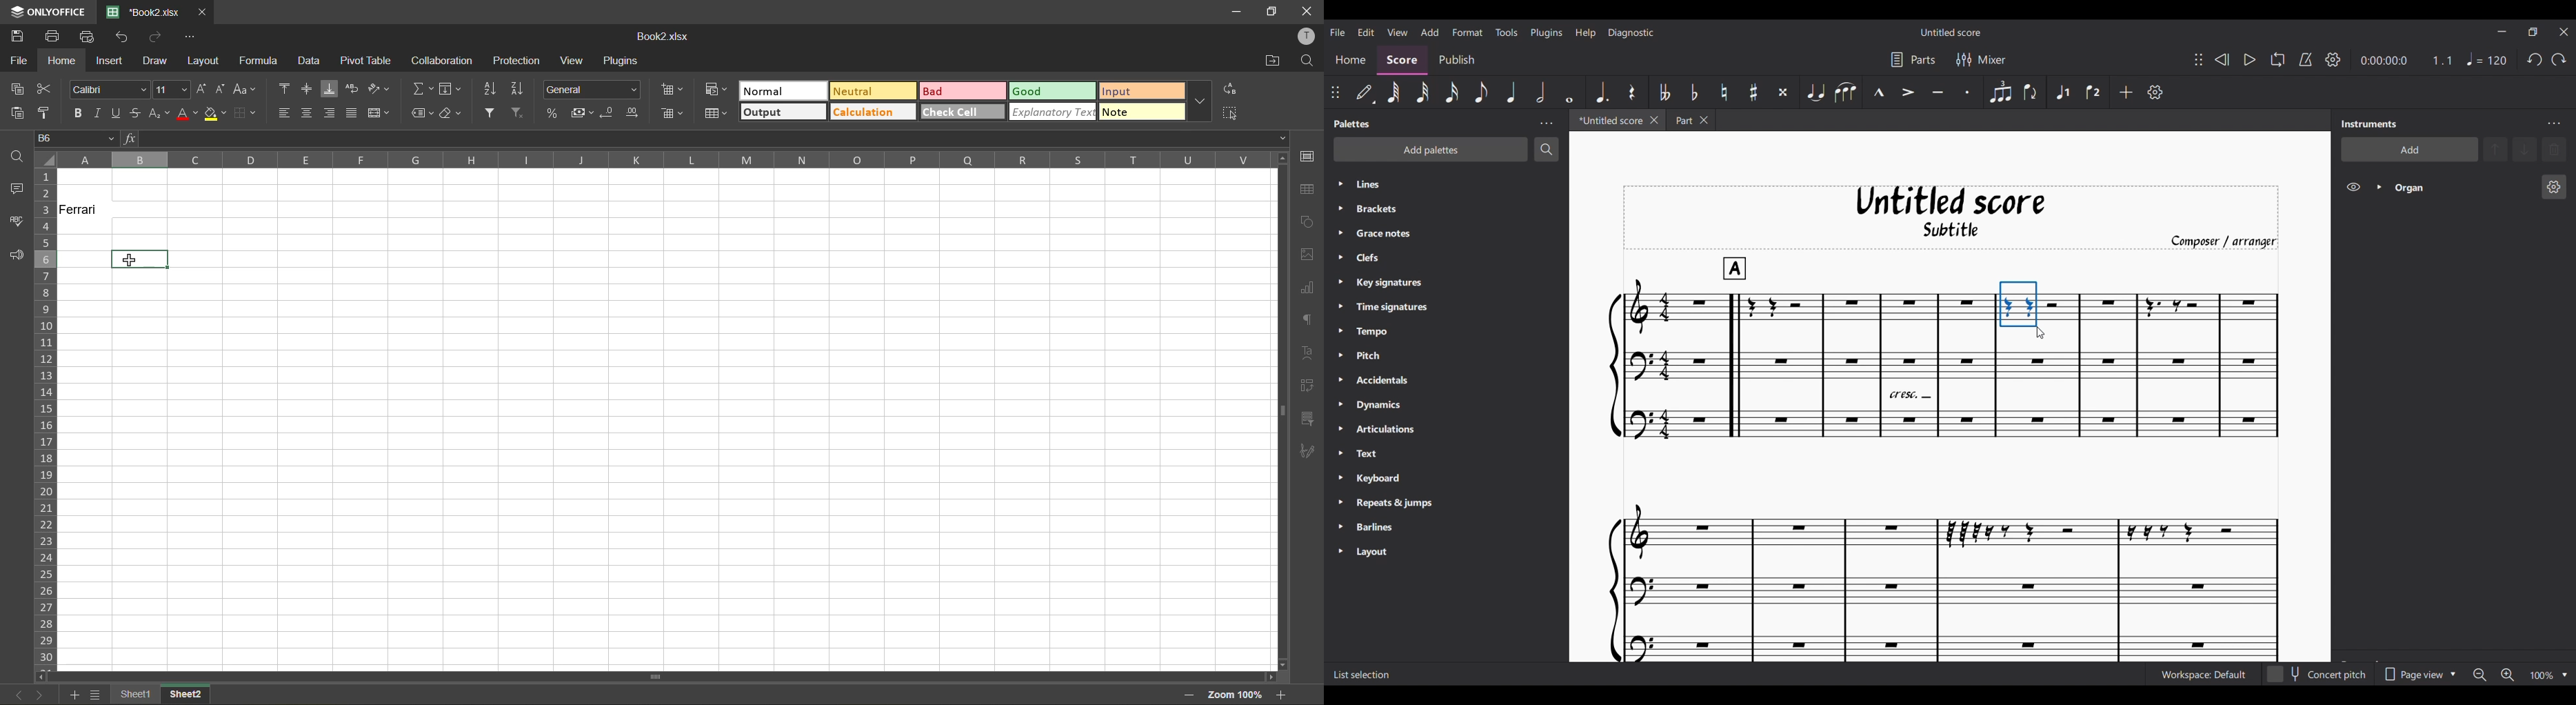 The height and width of the screenshot is (728, 2576). I want to click on shapes, so click(1307, 220).